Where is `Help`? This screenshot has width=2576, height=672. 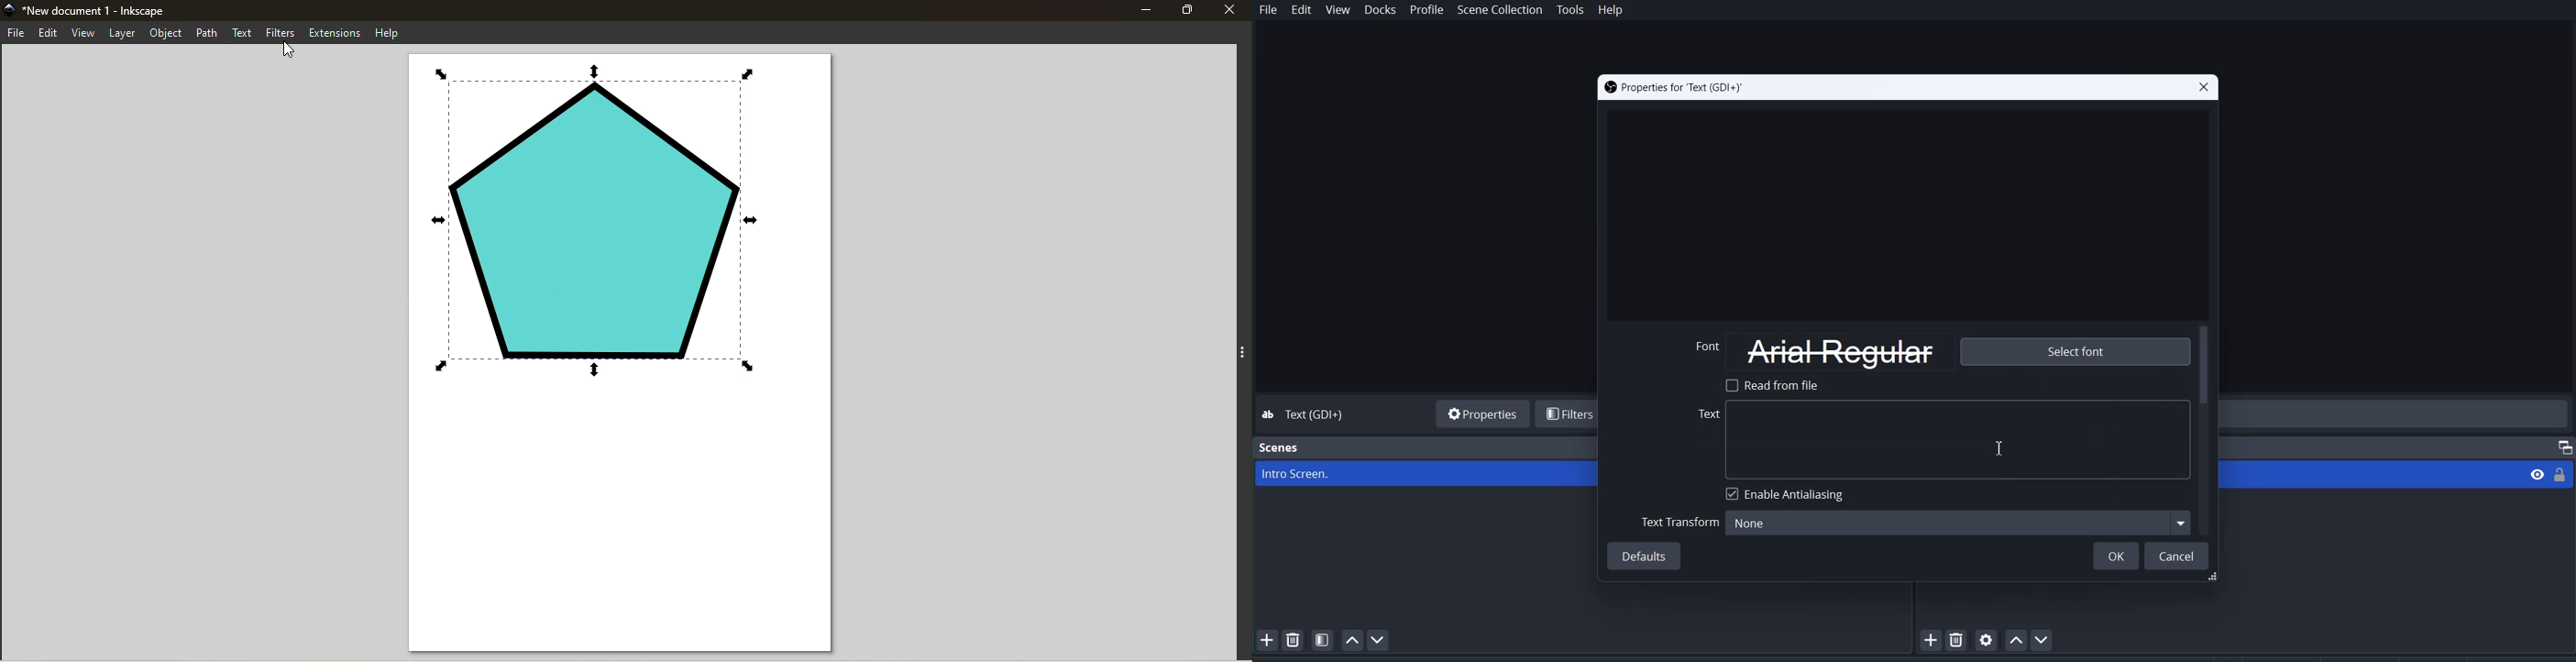 Help is located at coordinates (391, 33).